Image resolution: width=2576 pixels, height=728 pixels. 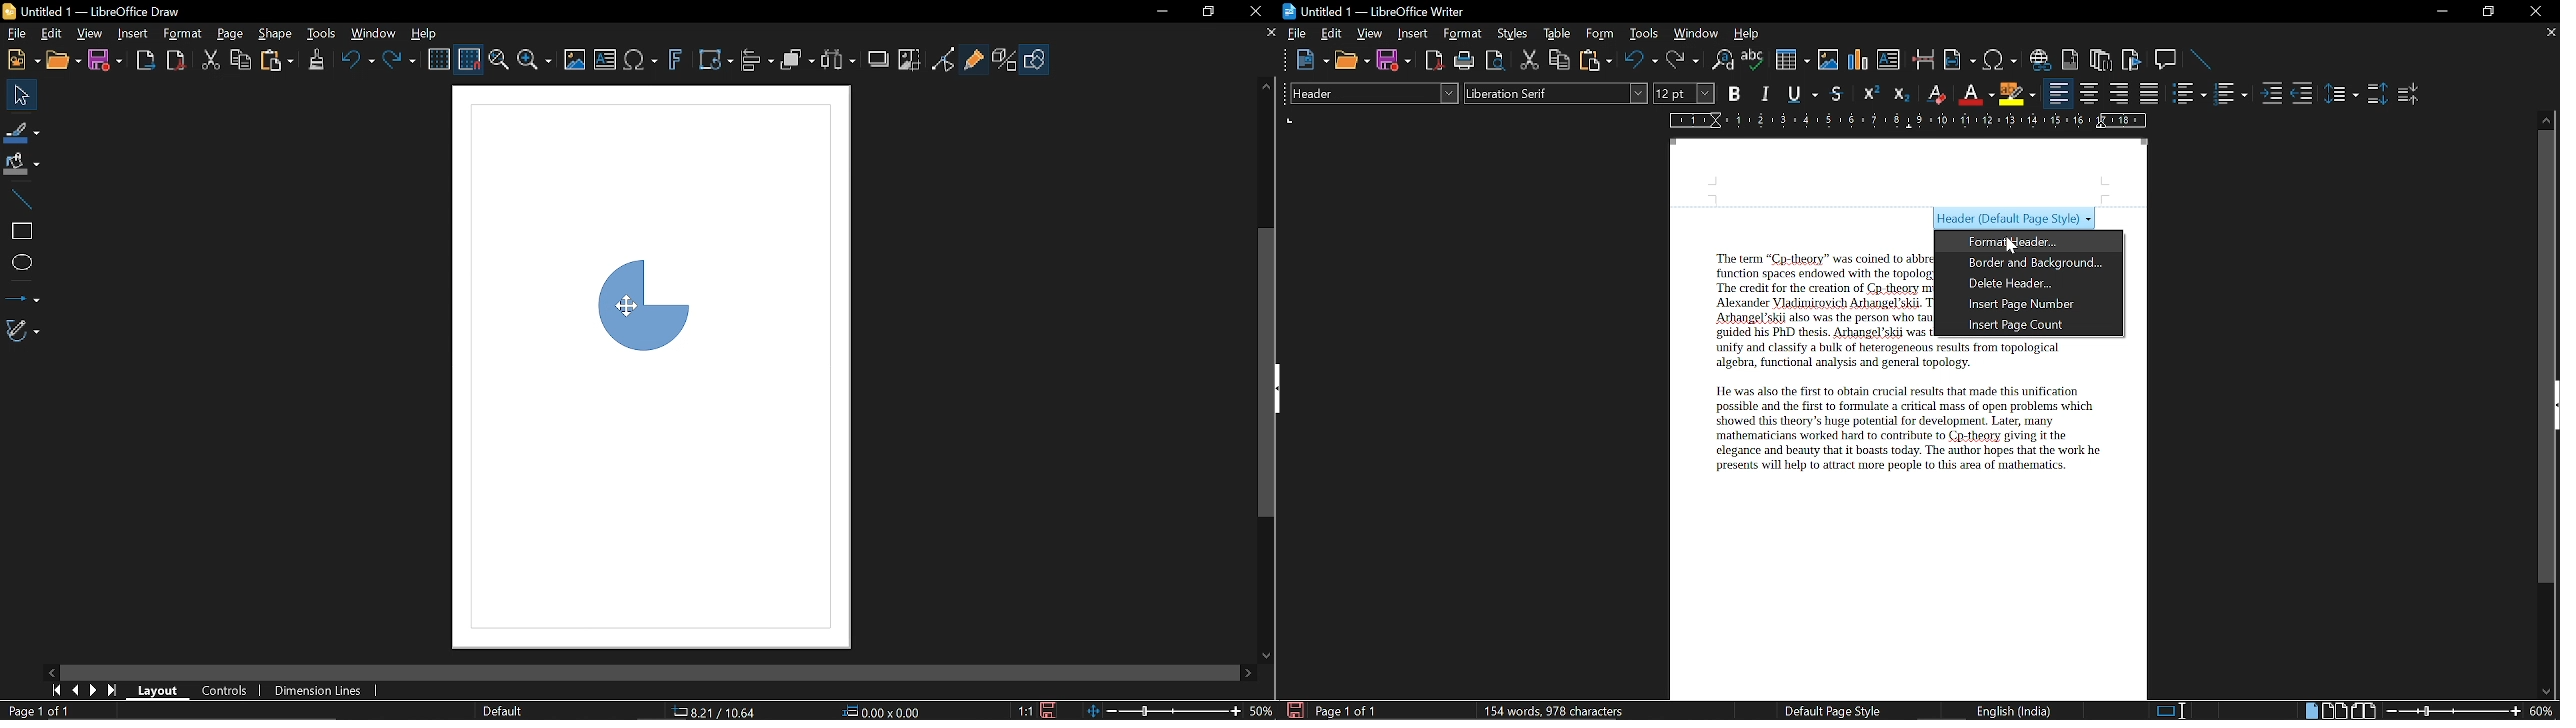 I want to click on Save, so click(x=1293, y=710).